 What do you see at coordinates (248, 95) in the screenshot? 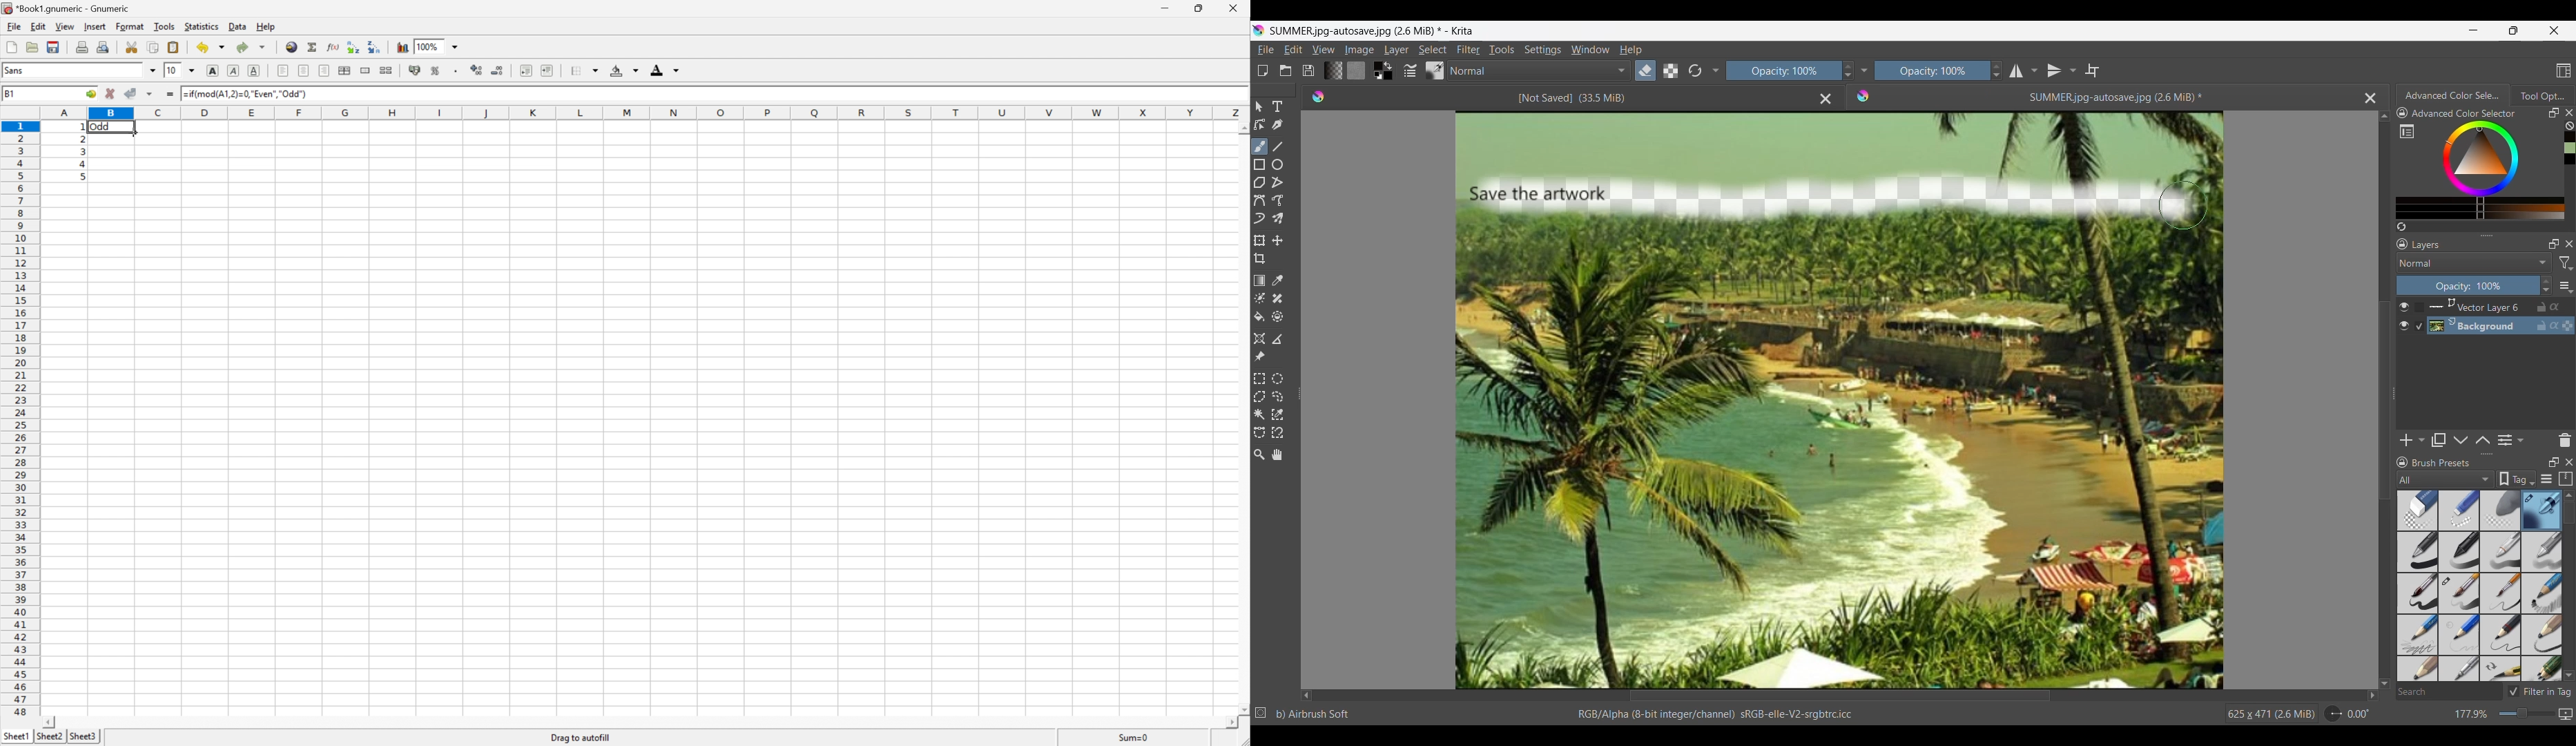
I see `=IF(MOD(A1,2)=0,"Even","Odd")` at bounding box center [248, 95].